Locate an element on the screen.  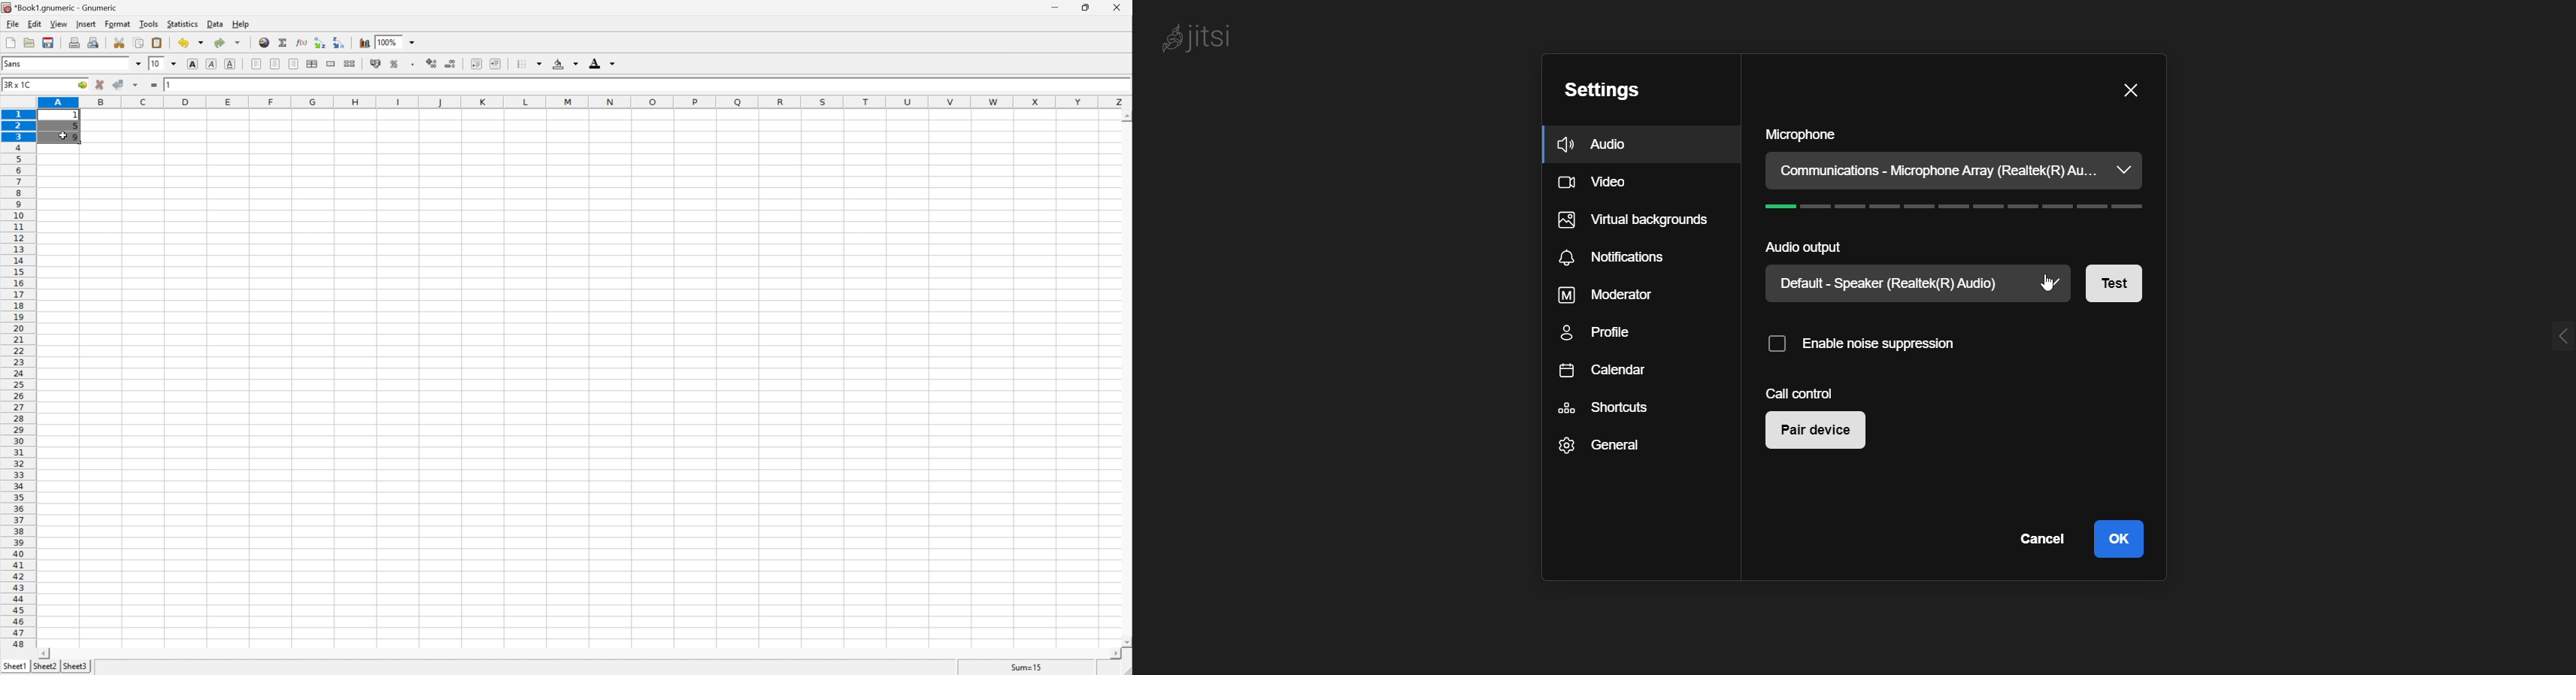
split merged ranges of cells is located at coordinates (351, 63).